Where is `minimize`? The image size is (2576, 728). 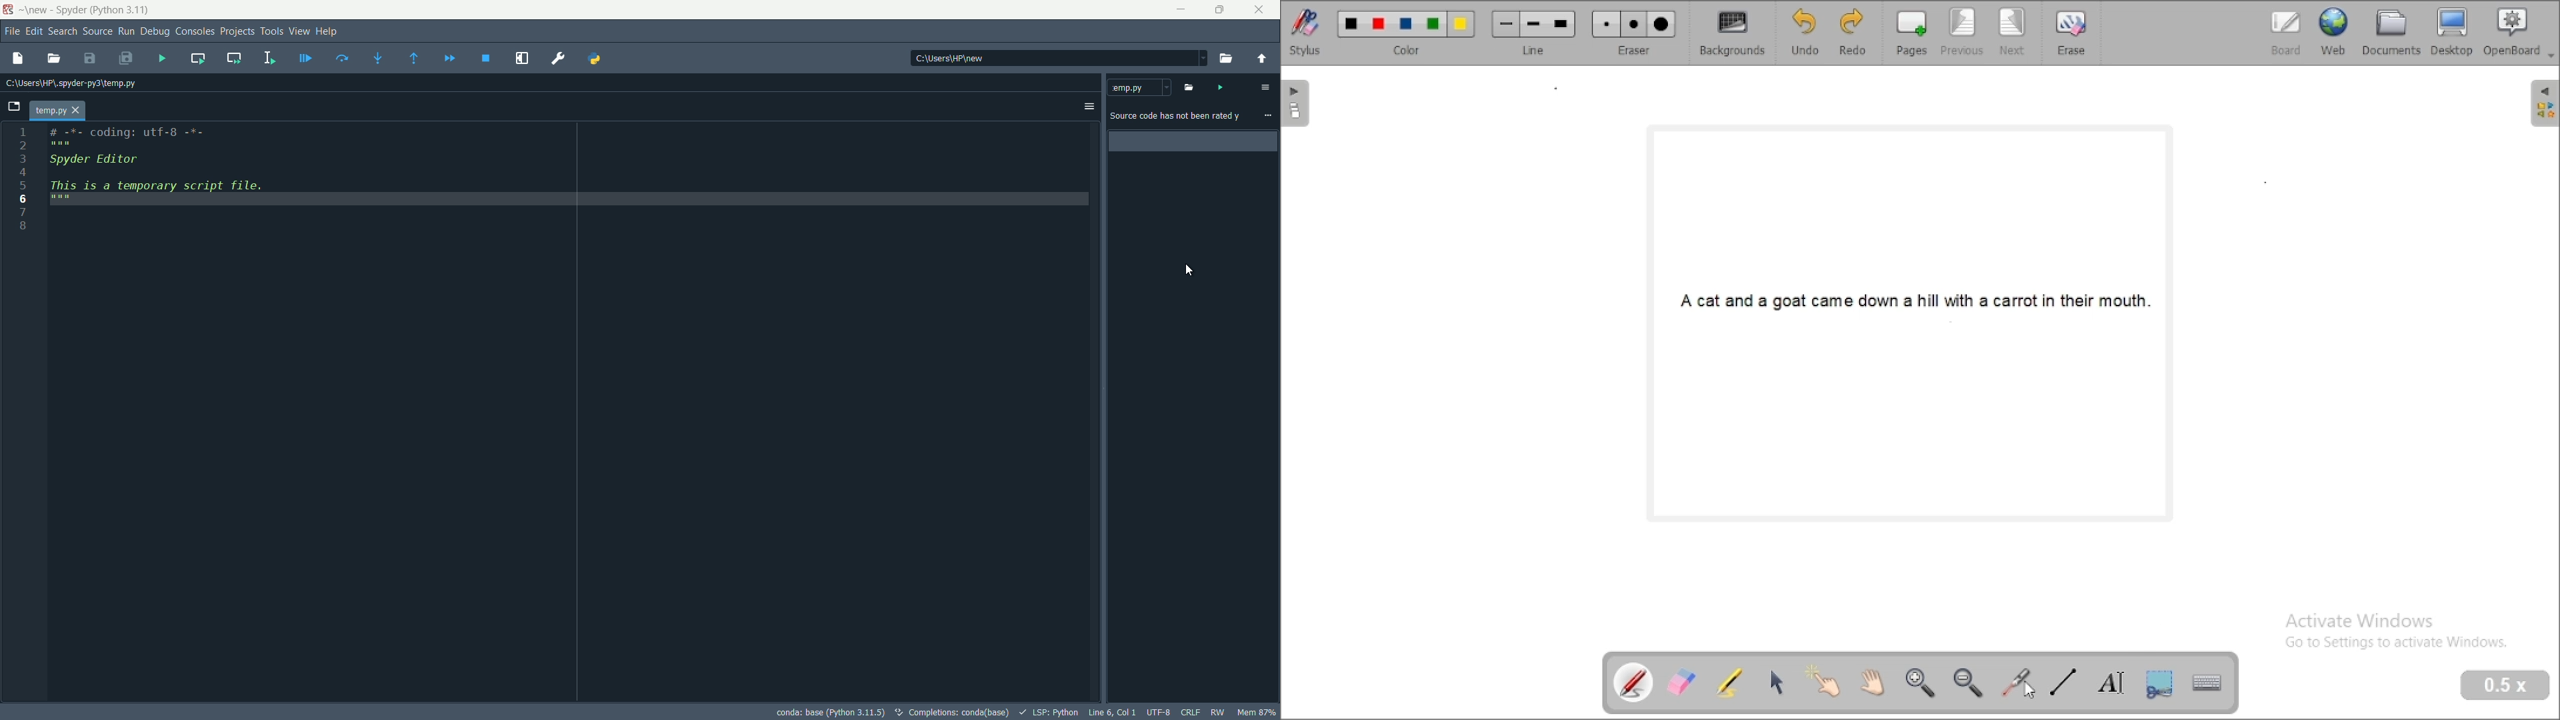 minimize is located at coordinates (1182, 10).